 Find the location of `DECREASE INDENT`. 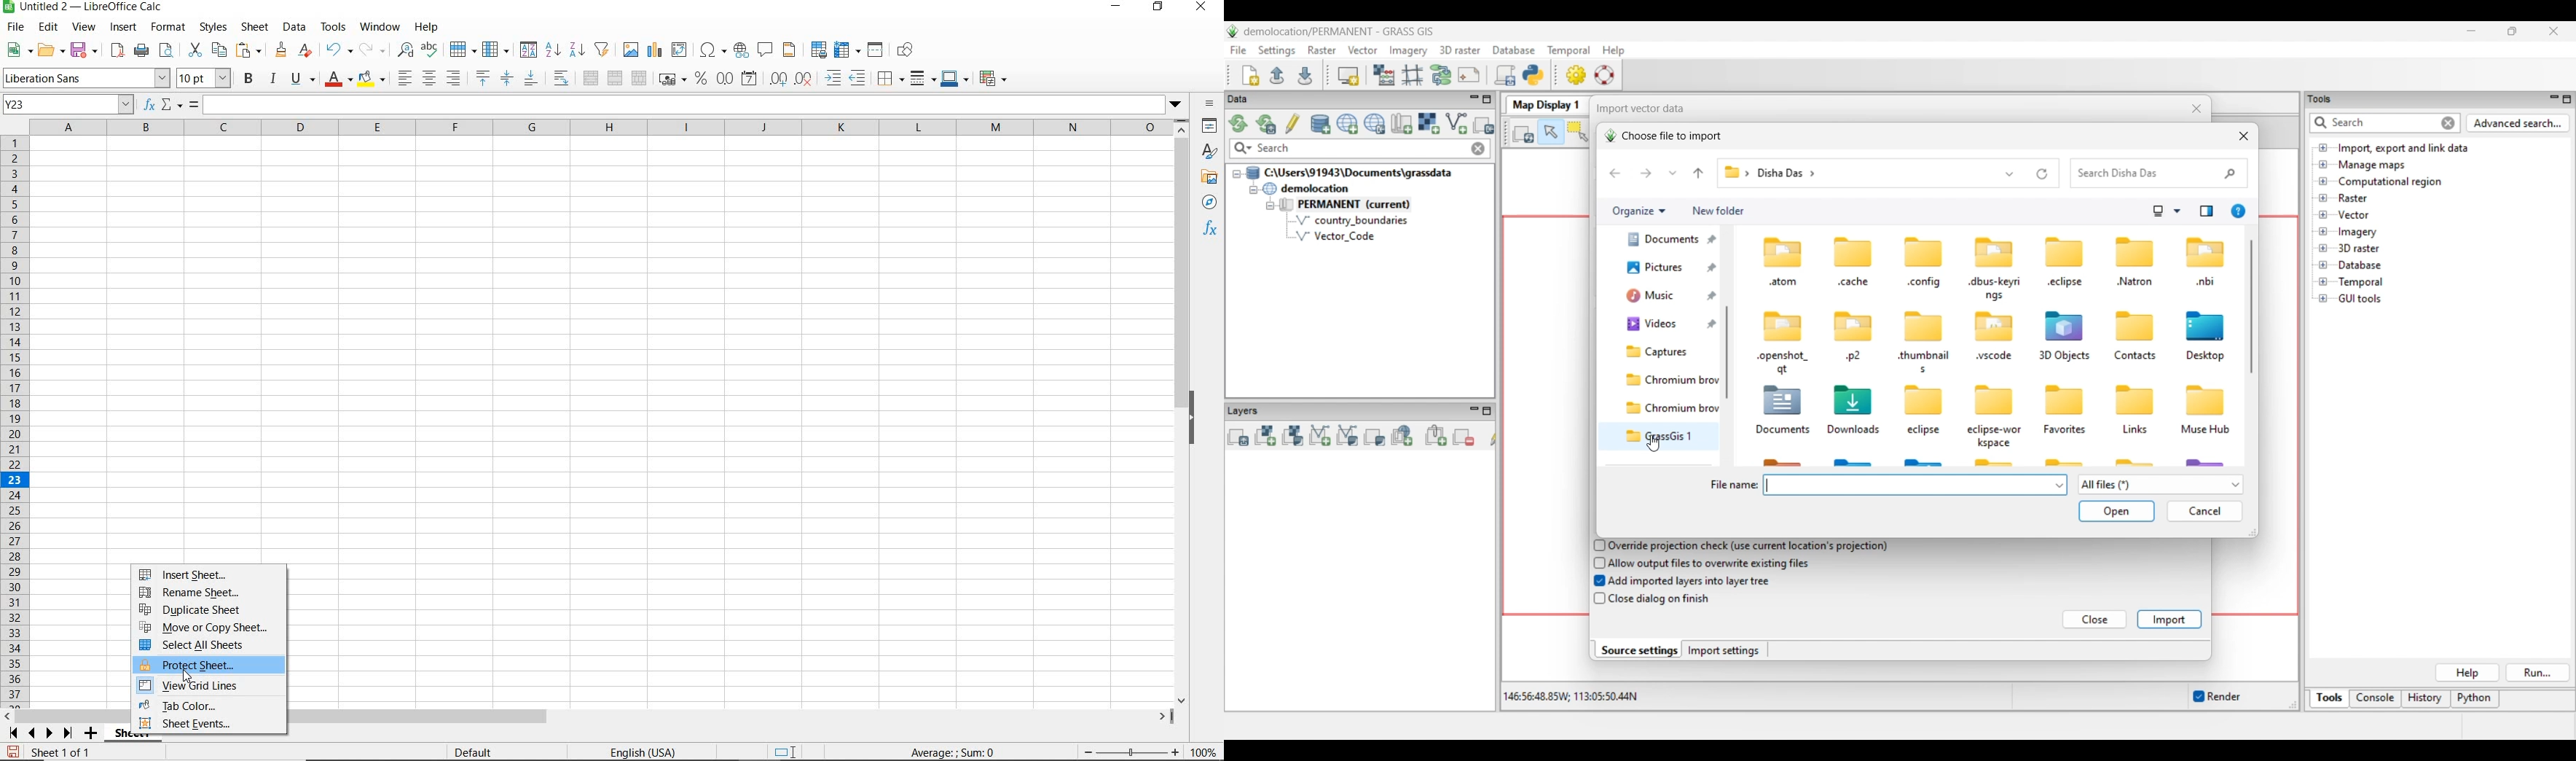

DECREASE INDENT is located at coordinates (858, 79).